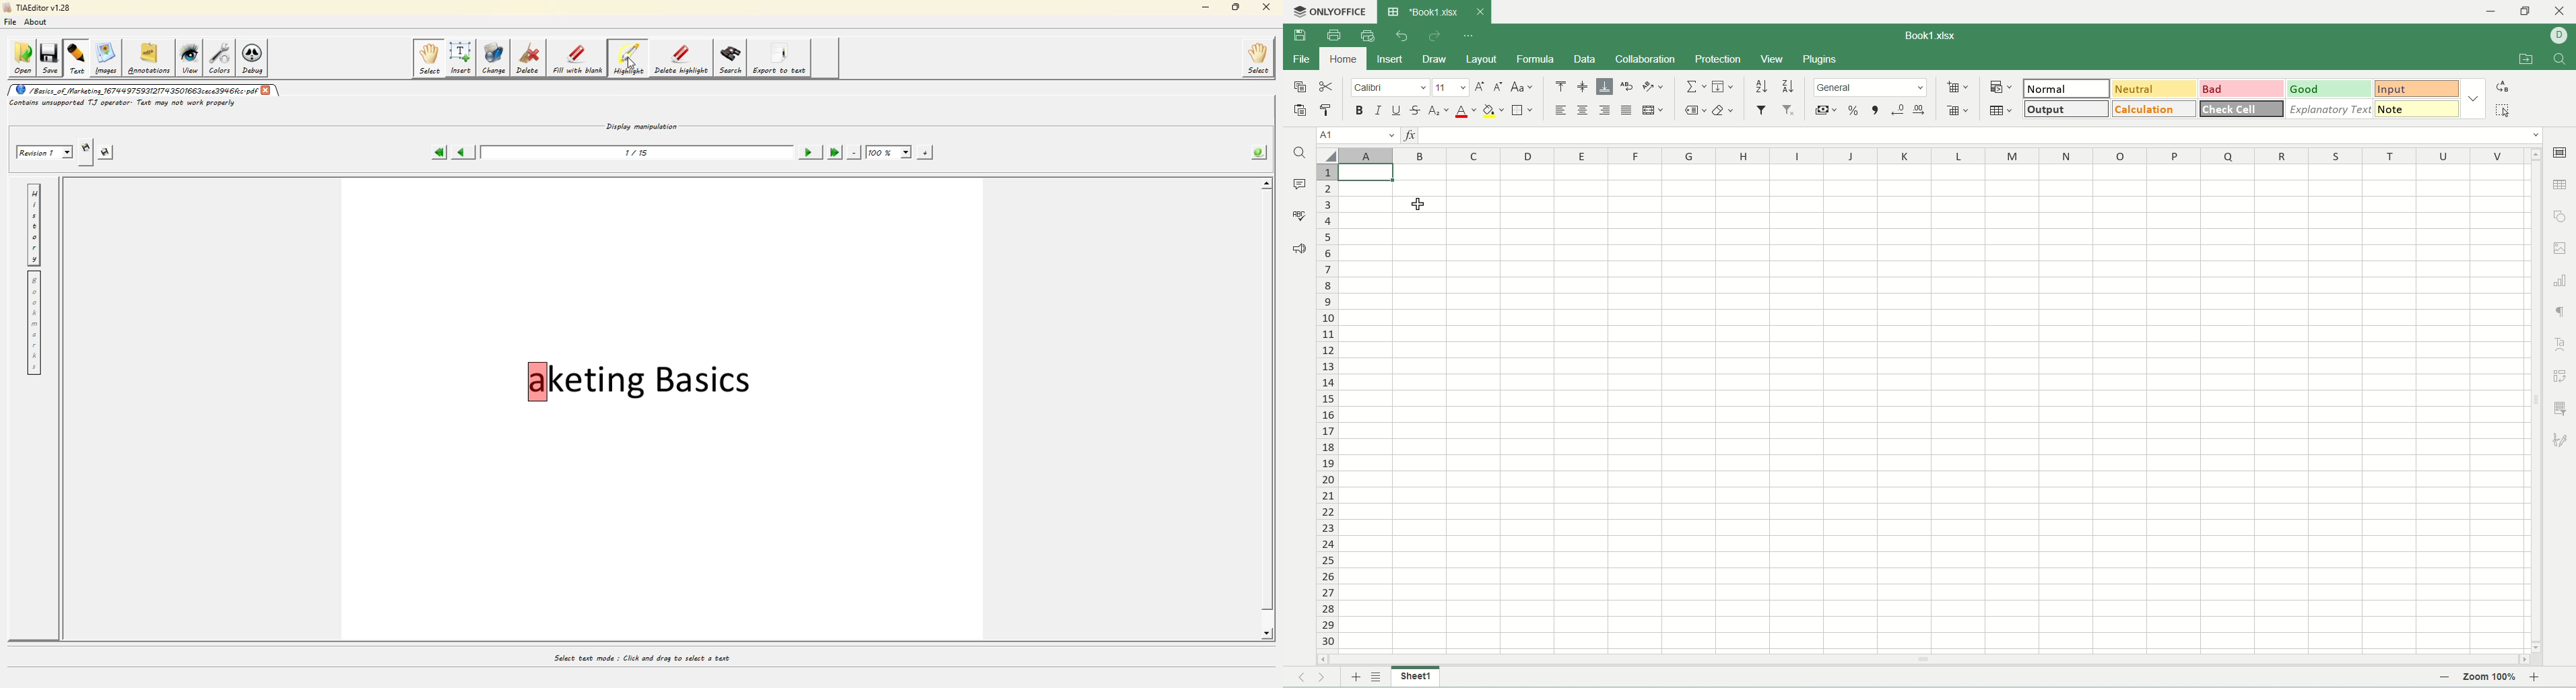  What do you see at coordinates (2473, 98) in the screenshot?
I see `cell style` at bounding box center [2473, 98].